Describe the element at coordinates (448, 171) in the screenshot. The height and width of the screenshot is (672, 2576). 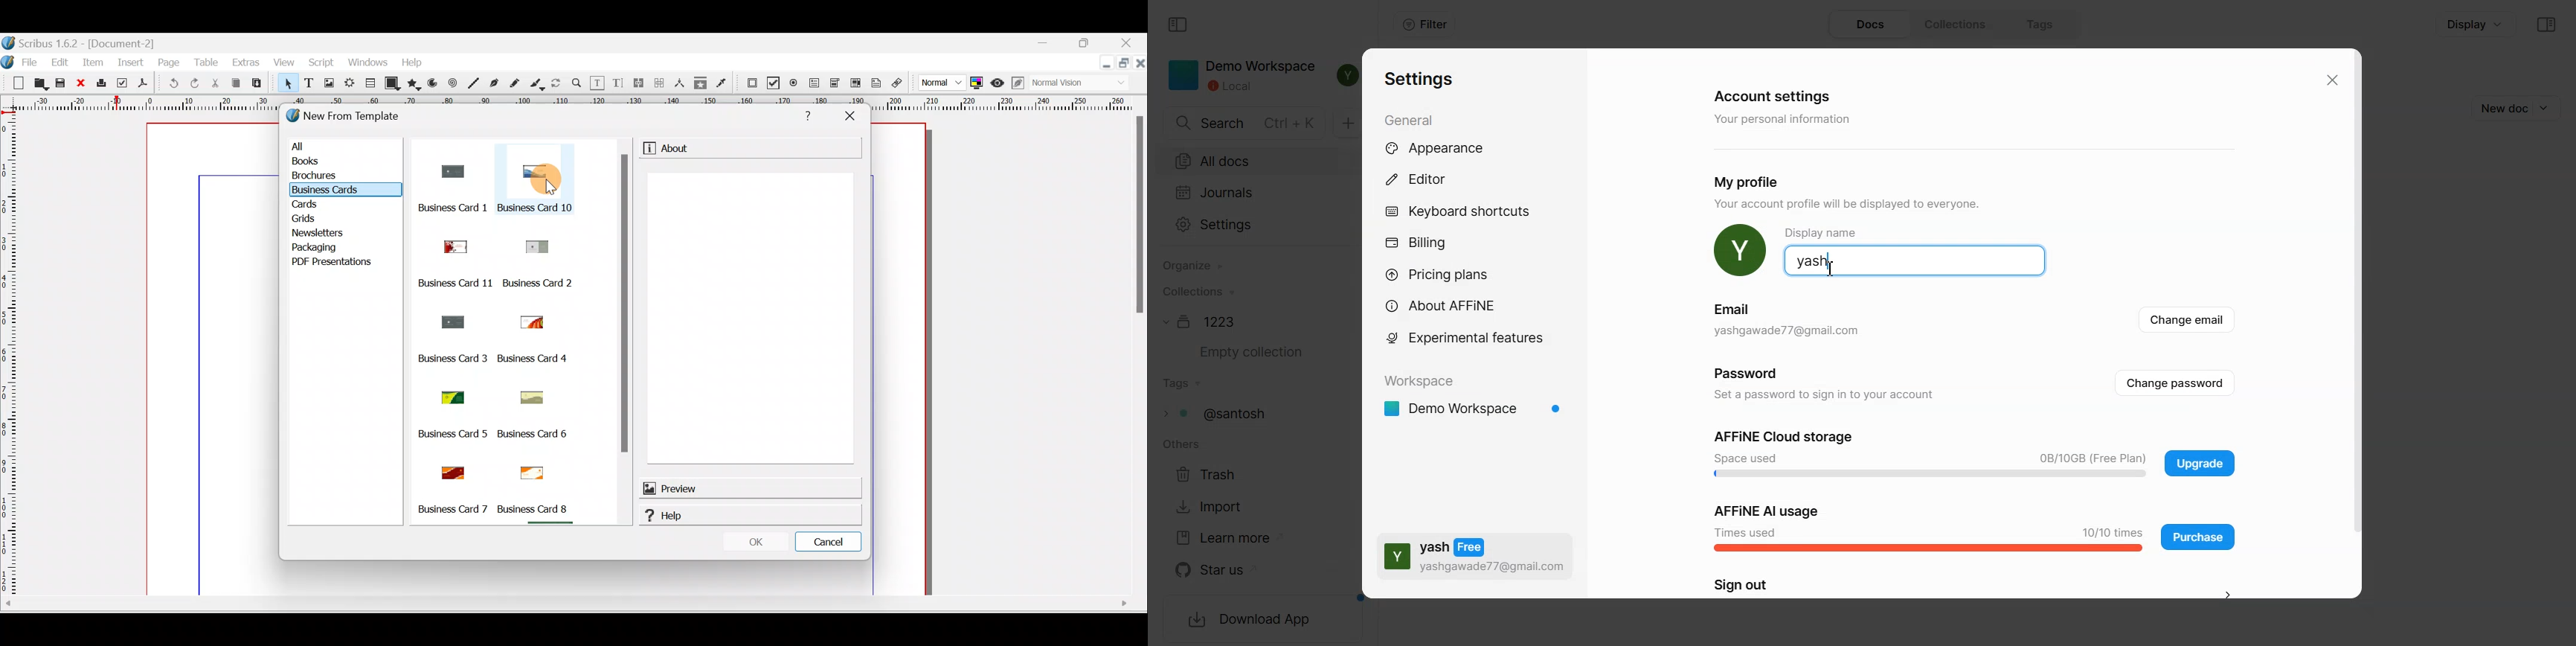
I see `Business card image` at that location.